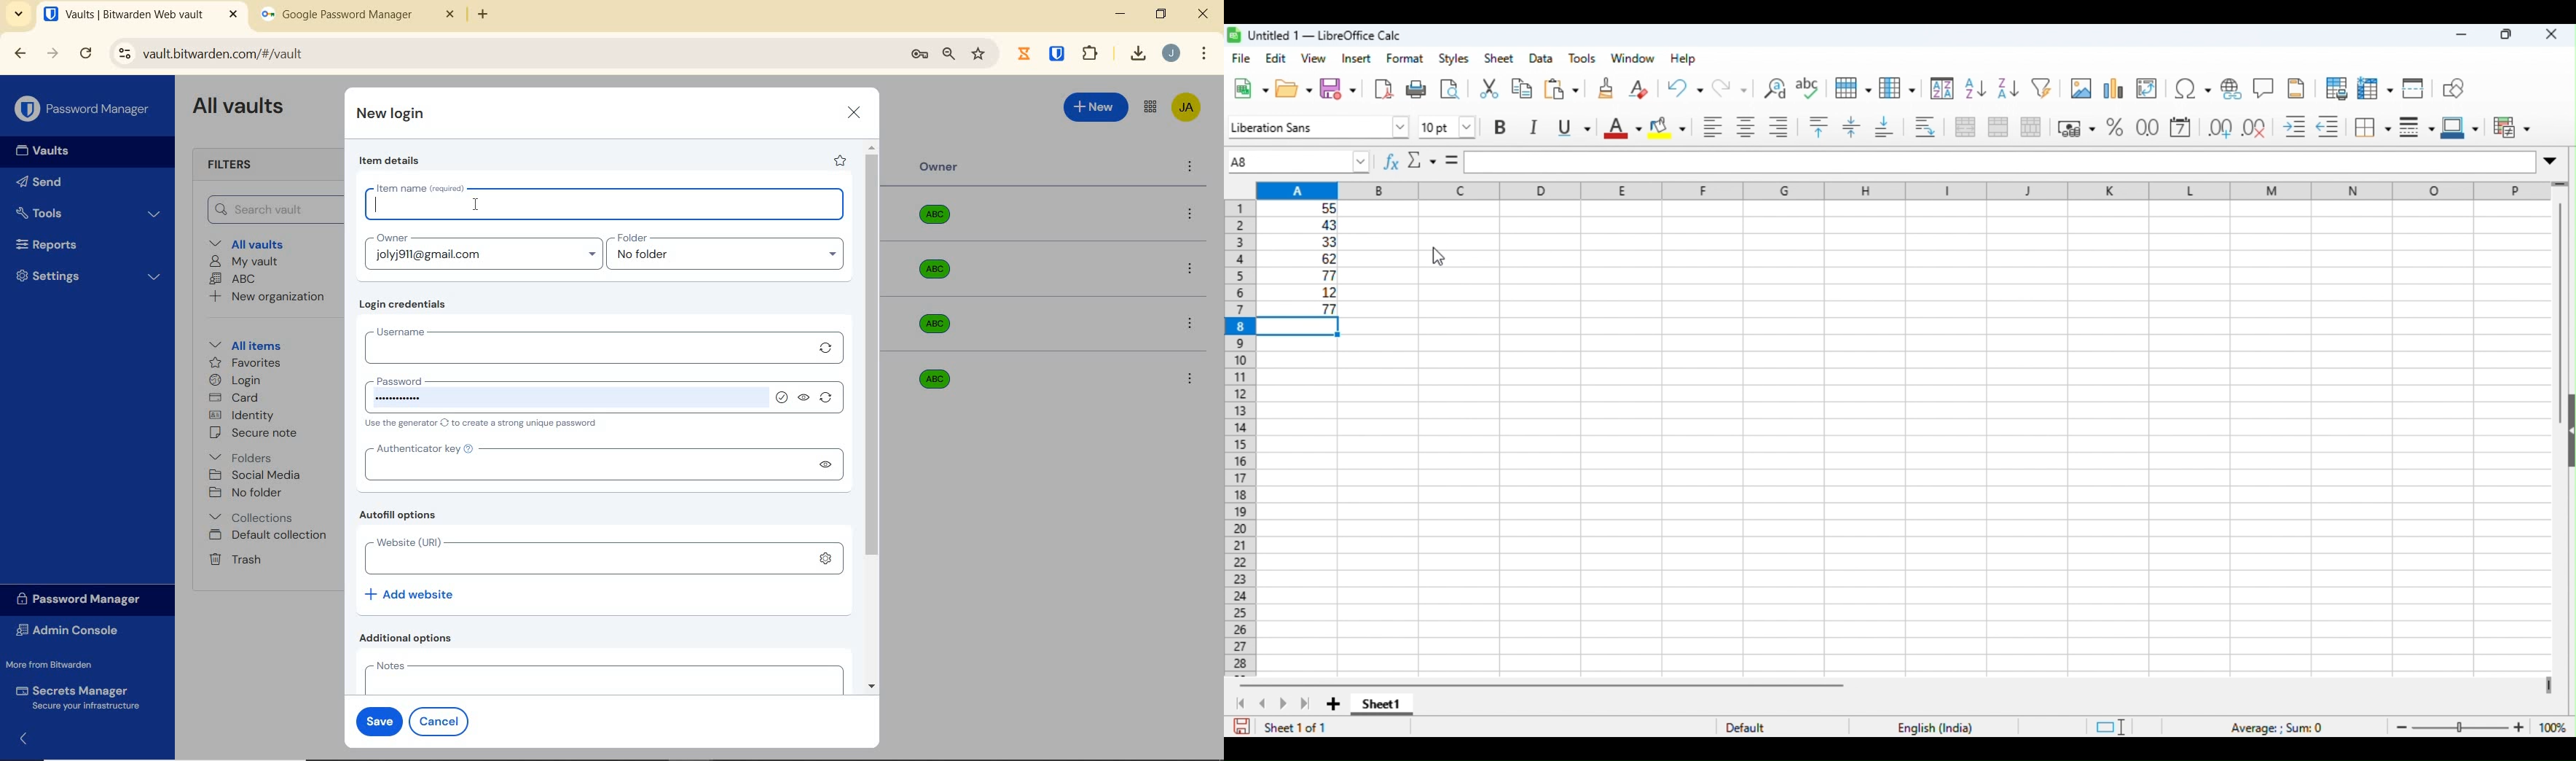 Image resolution: width=2576 pixels, height=784 pixels. What do you see at coordinates (855, 112) in the screenshot?
I see `close` at bounding box center [855, 112].